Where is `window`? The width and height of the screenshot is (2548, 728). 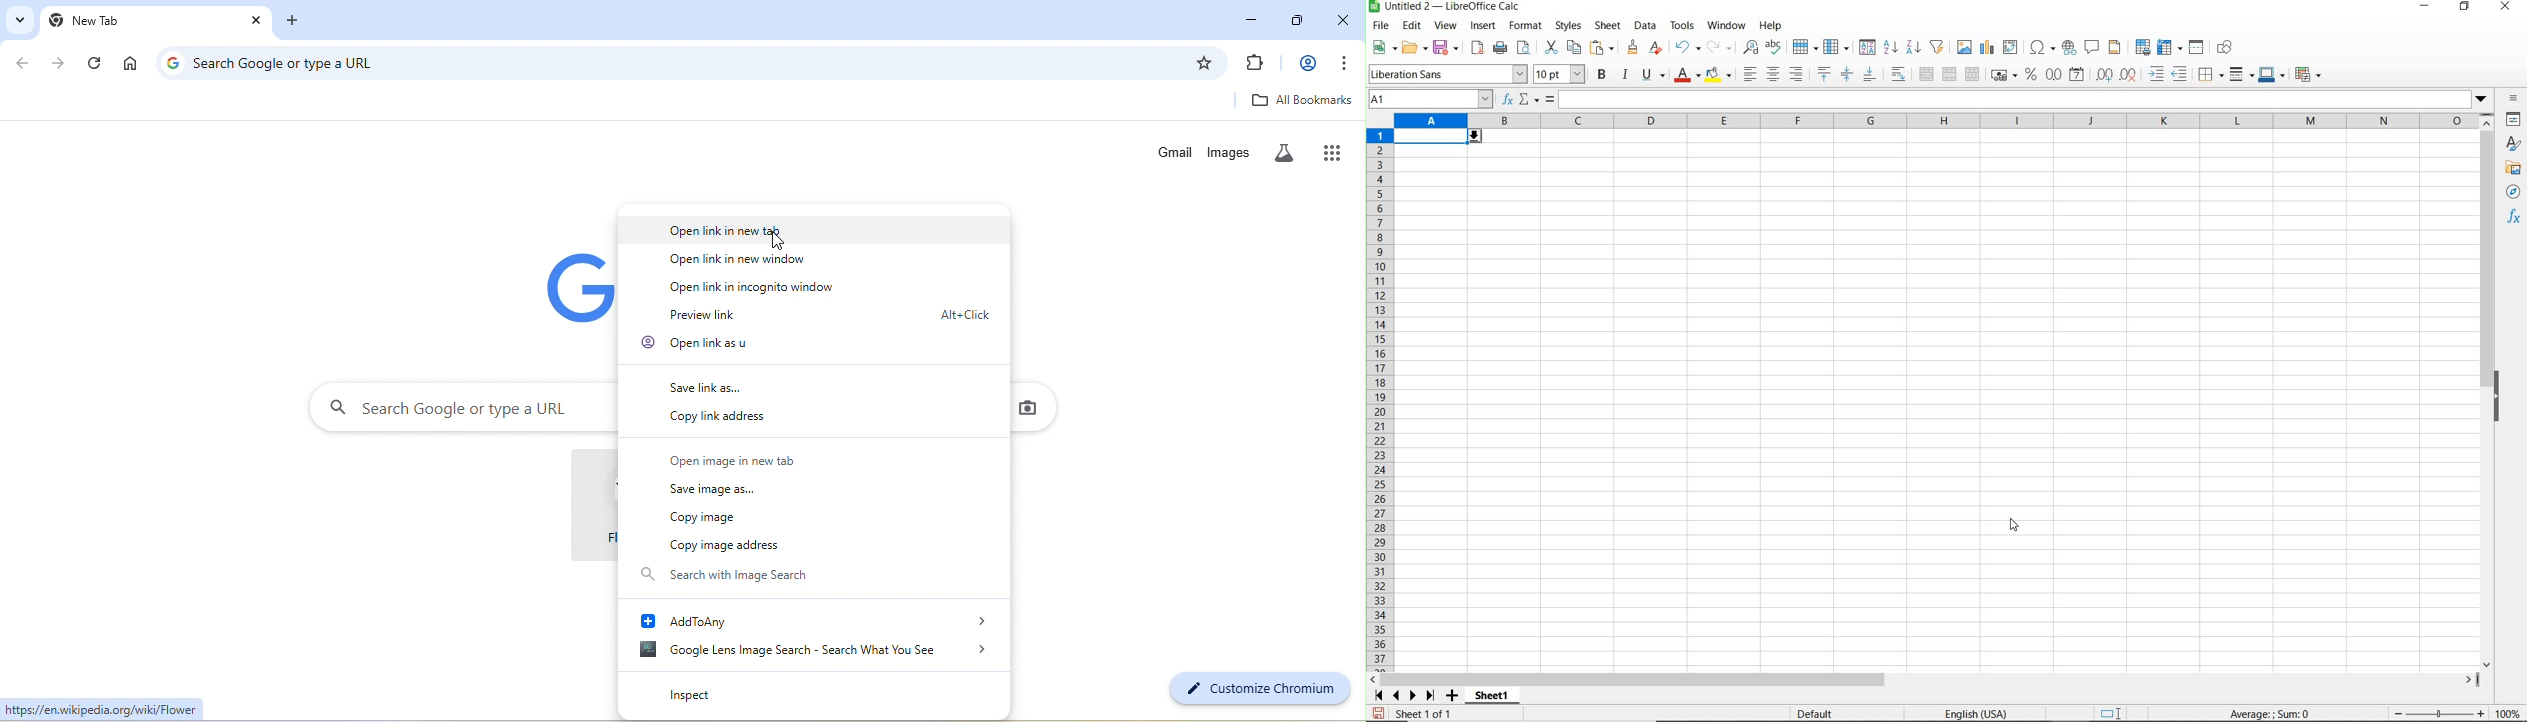 window is located at coordinates (1726, 24).